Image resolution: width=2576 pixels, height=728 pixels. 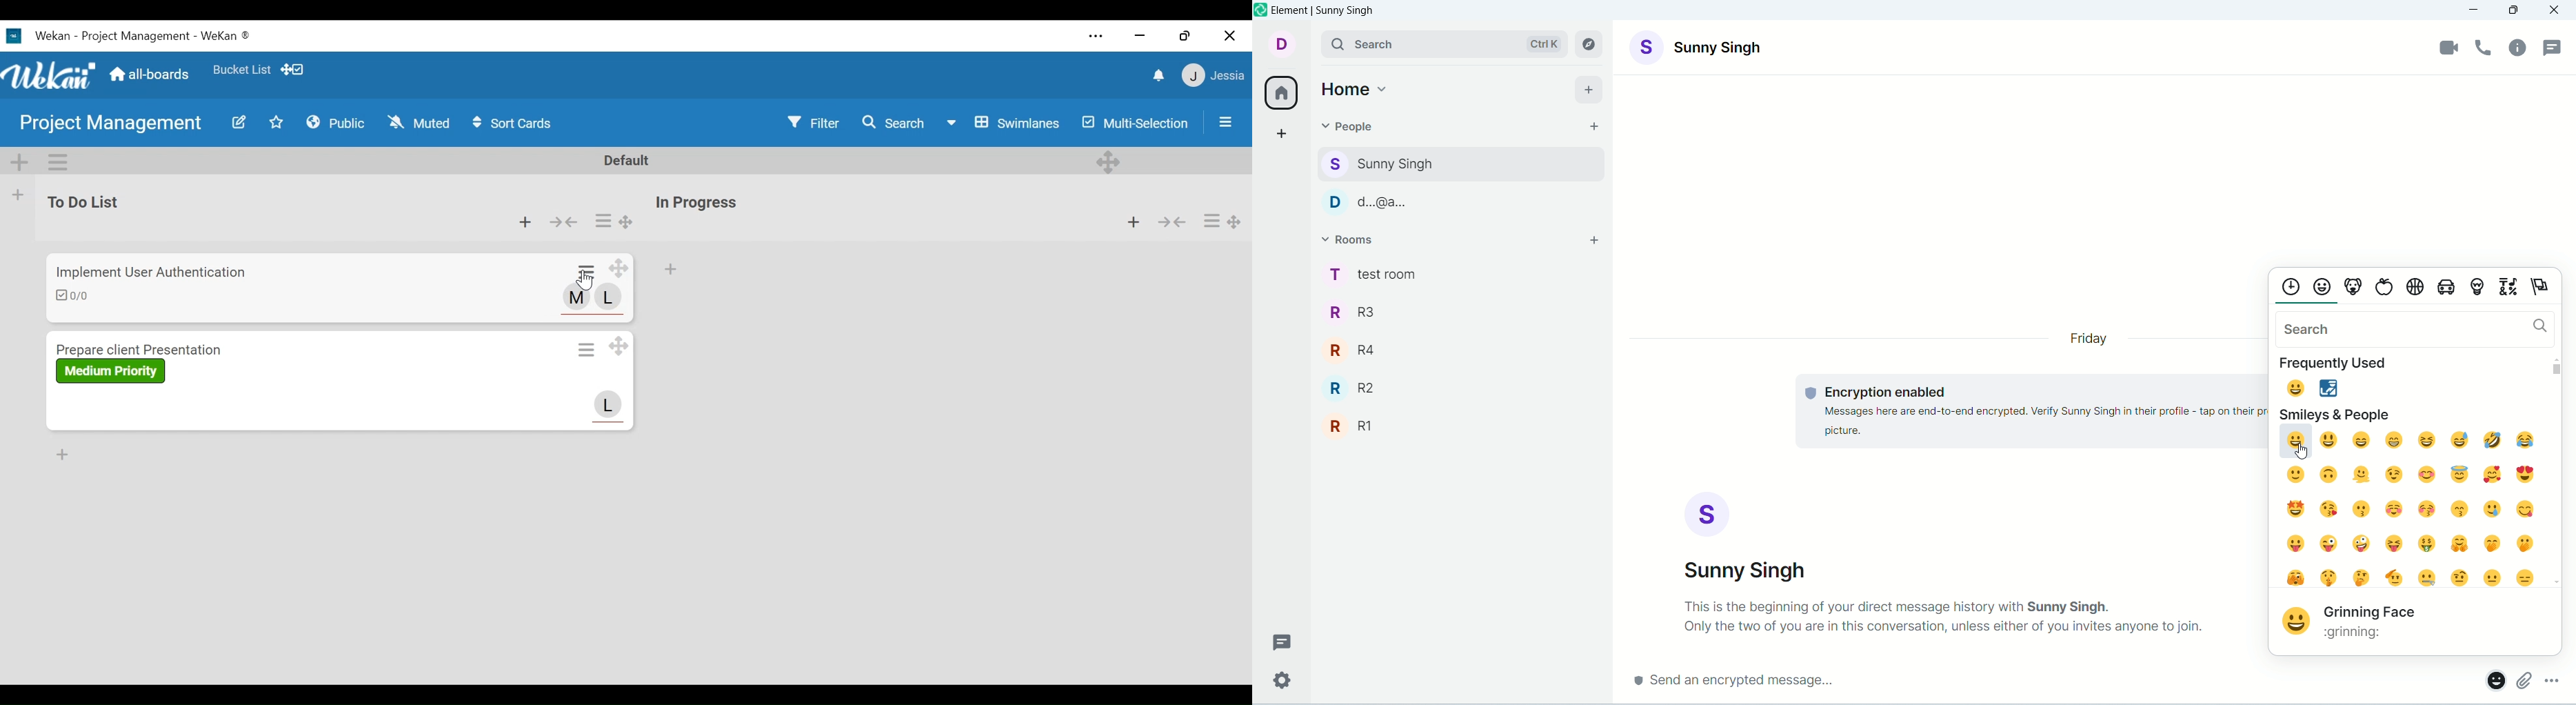 I want to click on Search, so click(x=894, y=122).